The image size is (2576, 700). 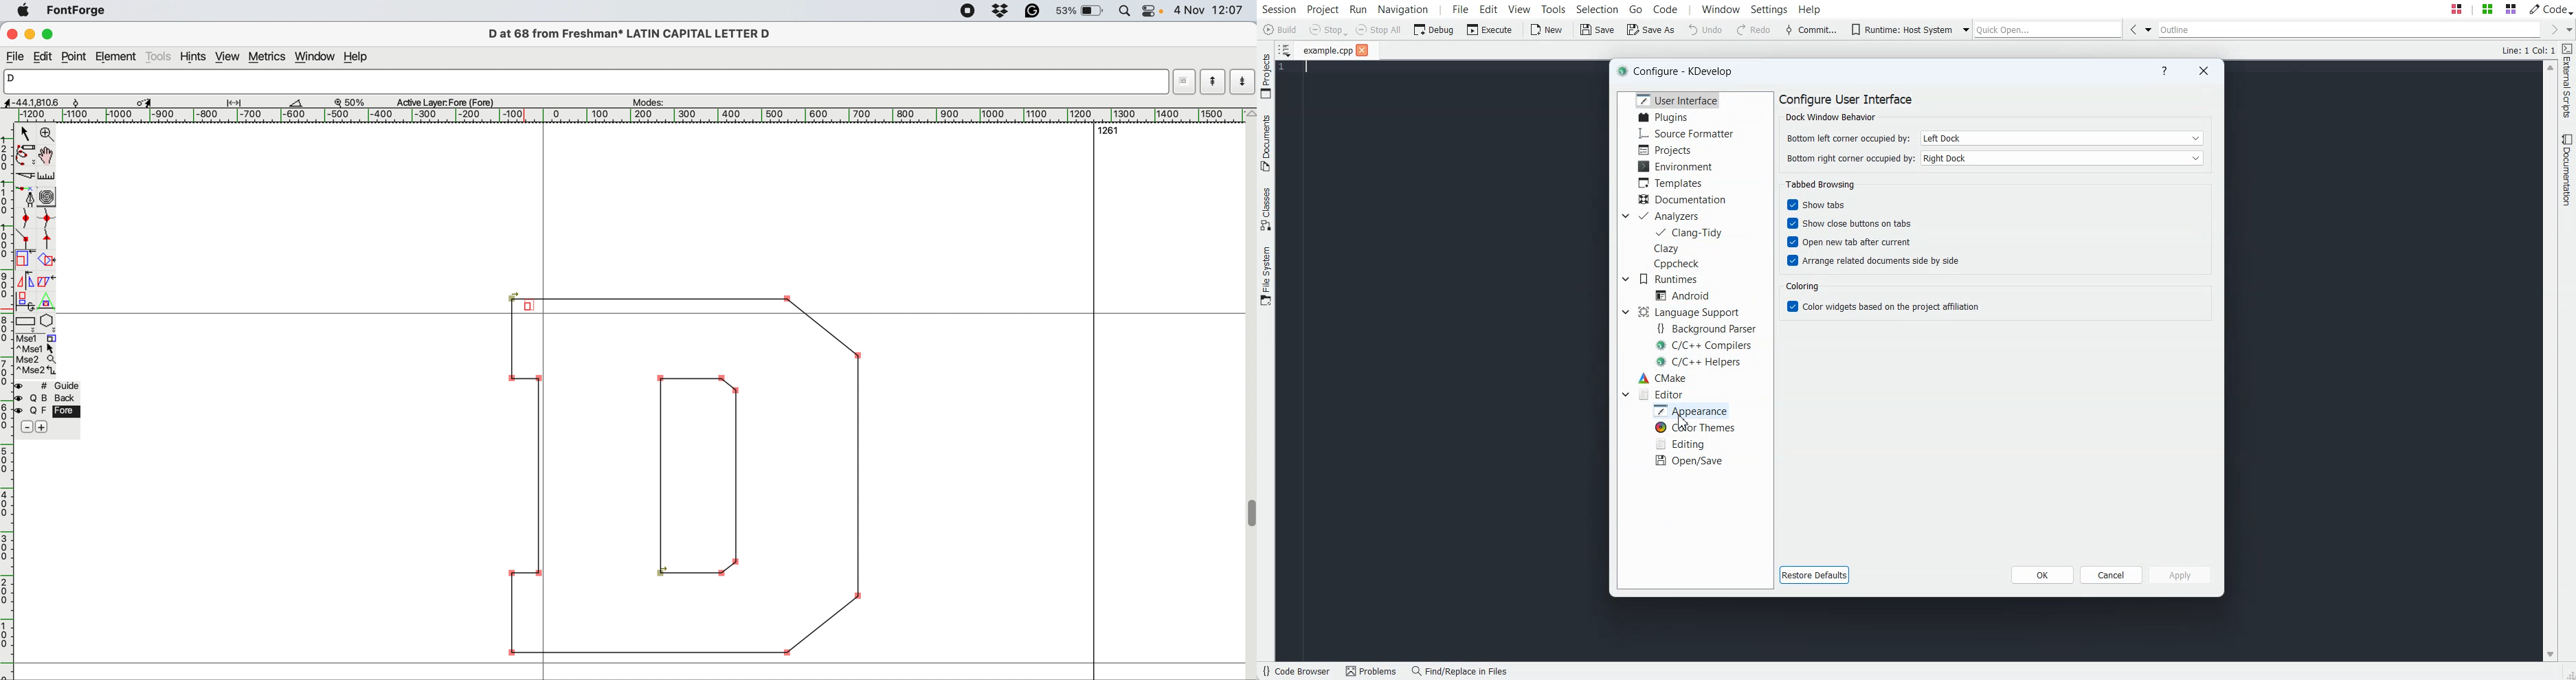 I want to click on Text, so click(x=2529, y=49).